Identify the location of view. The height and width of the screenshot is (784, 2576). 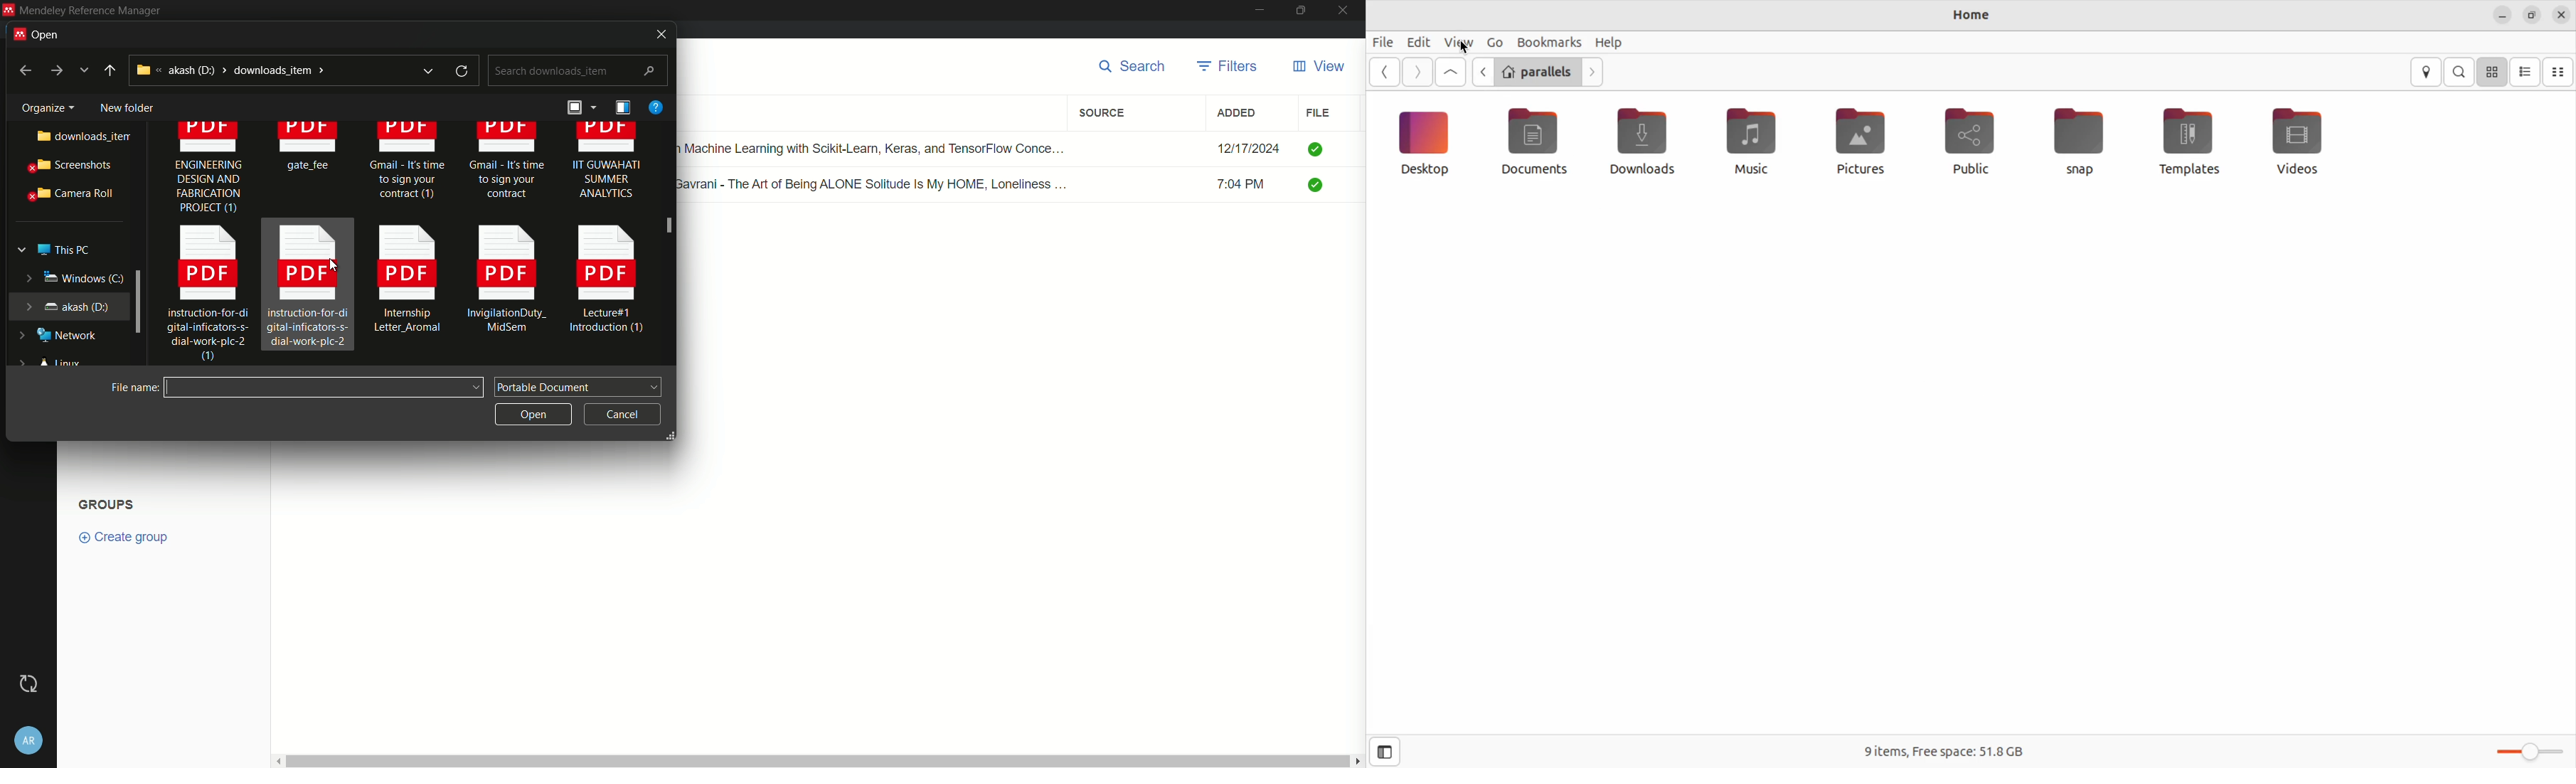
(1457, 43).